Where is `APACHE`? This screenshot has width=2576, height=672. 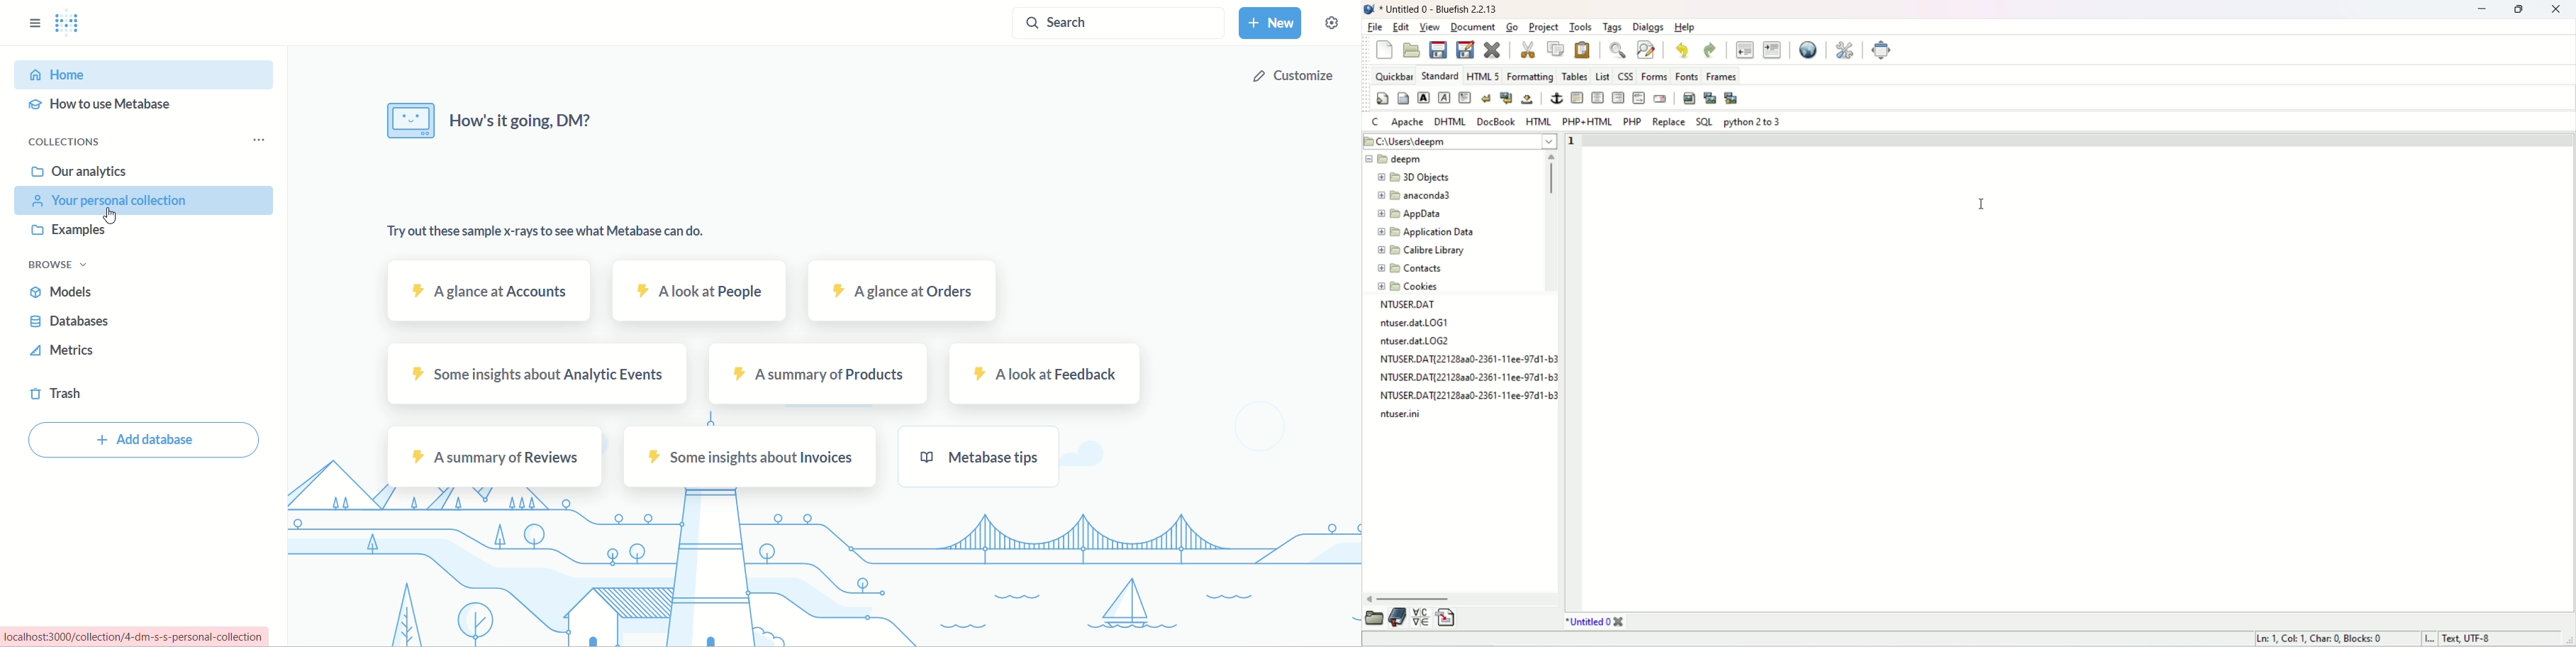
APACHE is located at coordinates (1409, 122).